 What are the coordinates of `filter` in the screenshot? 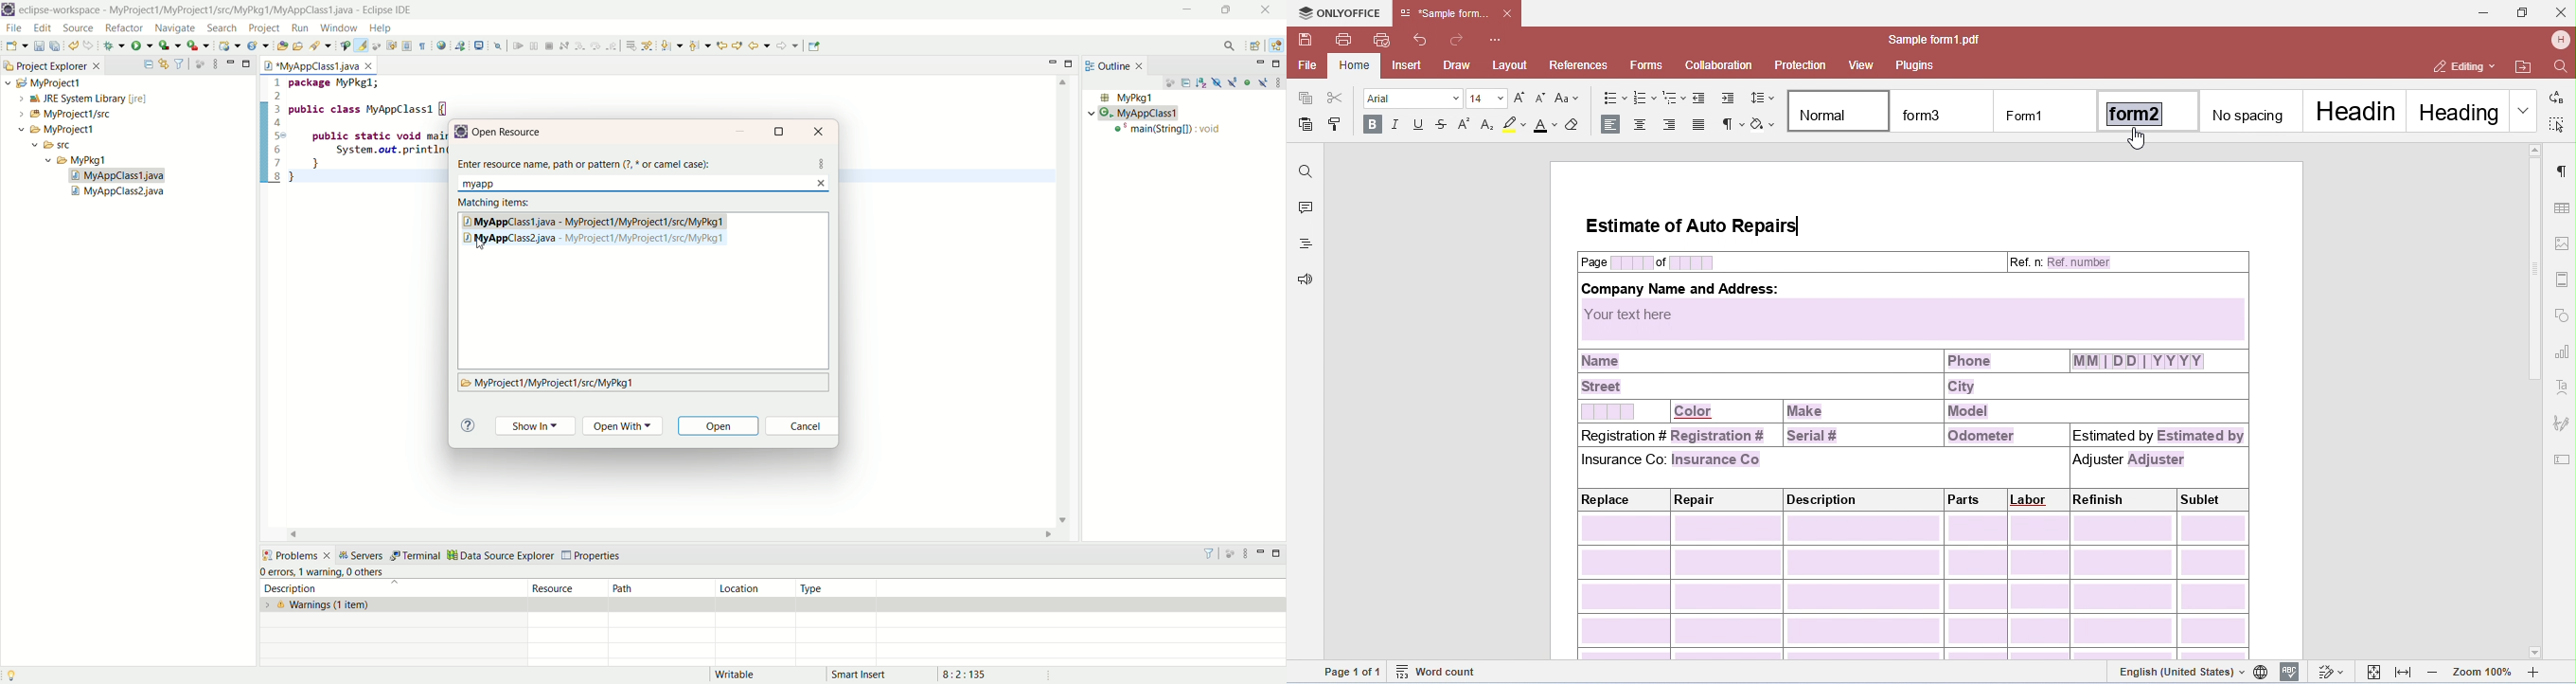 It's located at (181, 64).